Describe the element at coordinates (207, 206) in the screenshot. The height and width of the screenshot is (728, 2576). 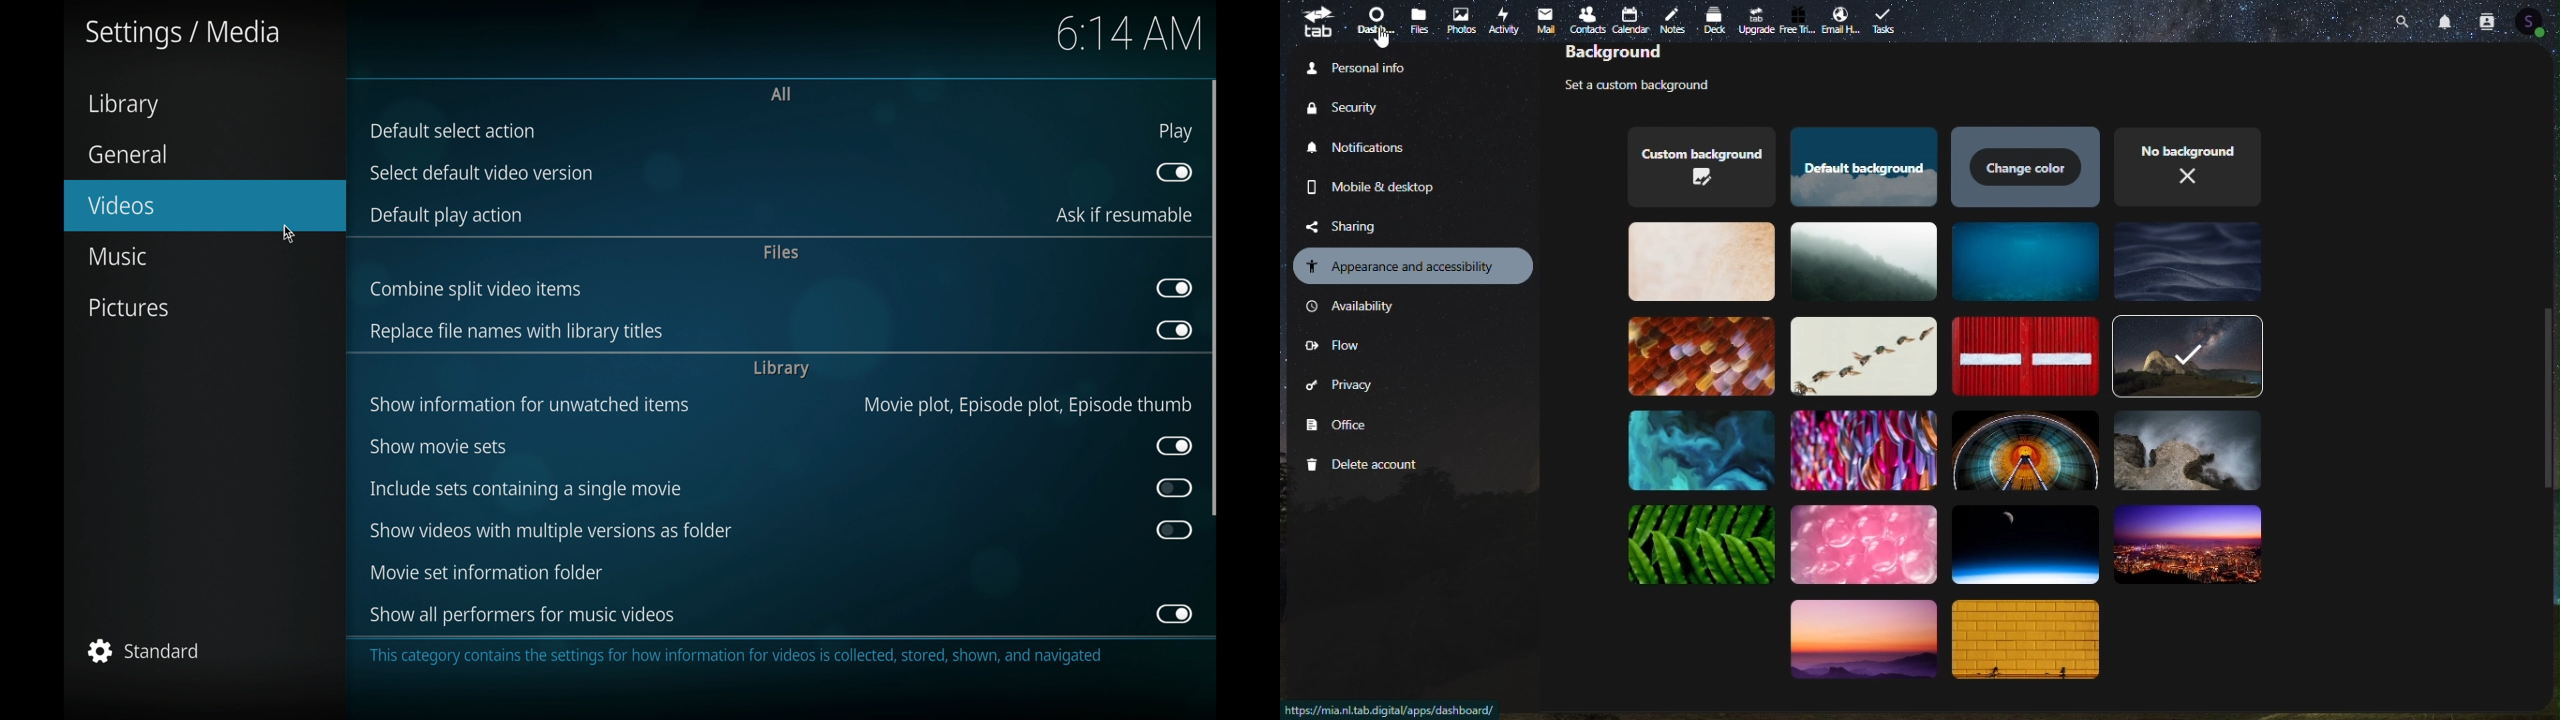
I see `videos` at that location.